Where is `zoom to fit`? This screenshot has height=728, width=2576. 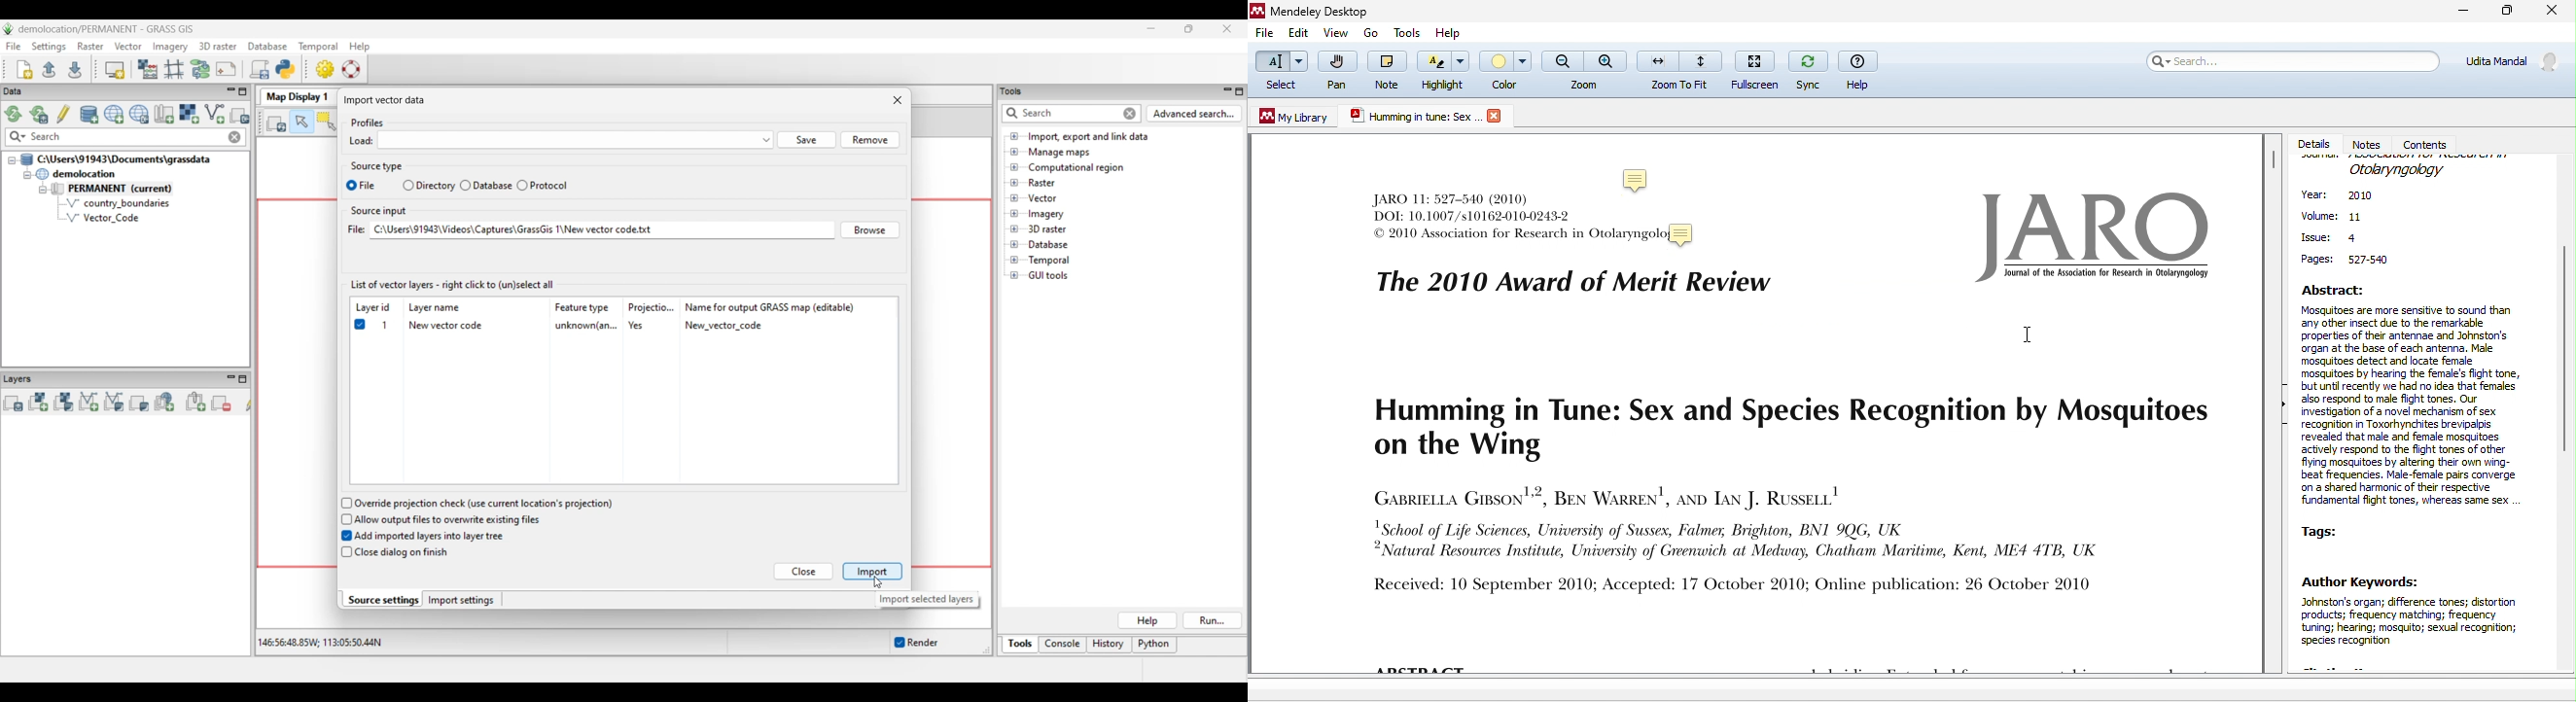 zoom to fit is located at coordinates (1680, 69).